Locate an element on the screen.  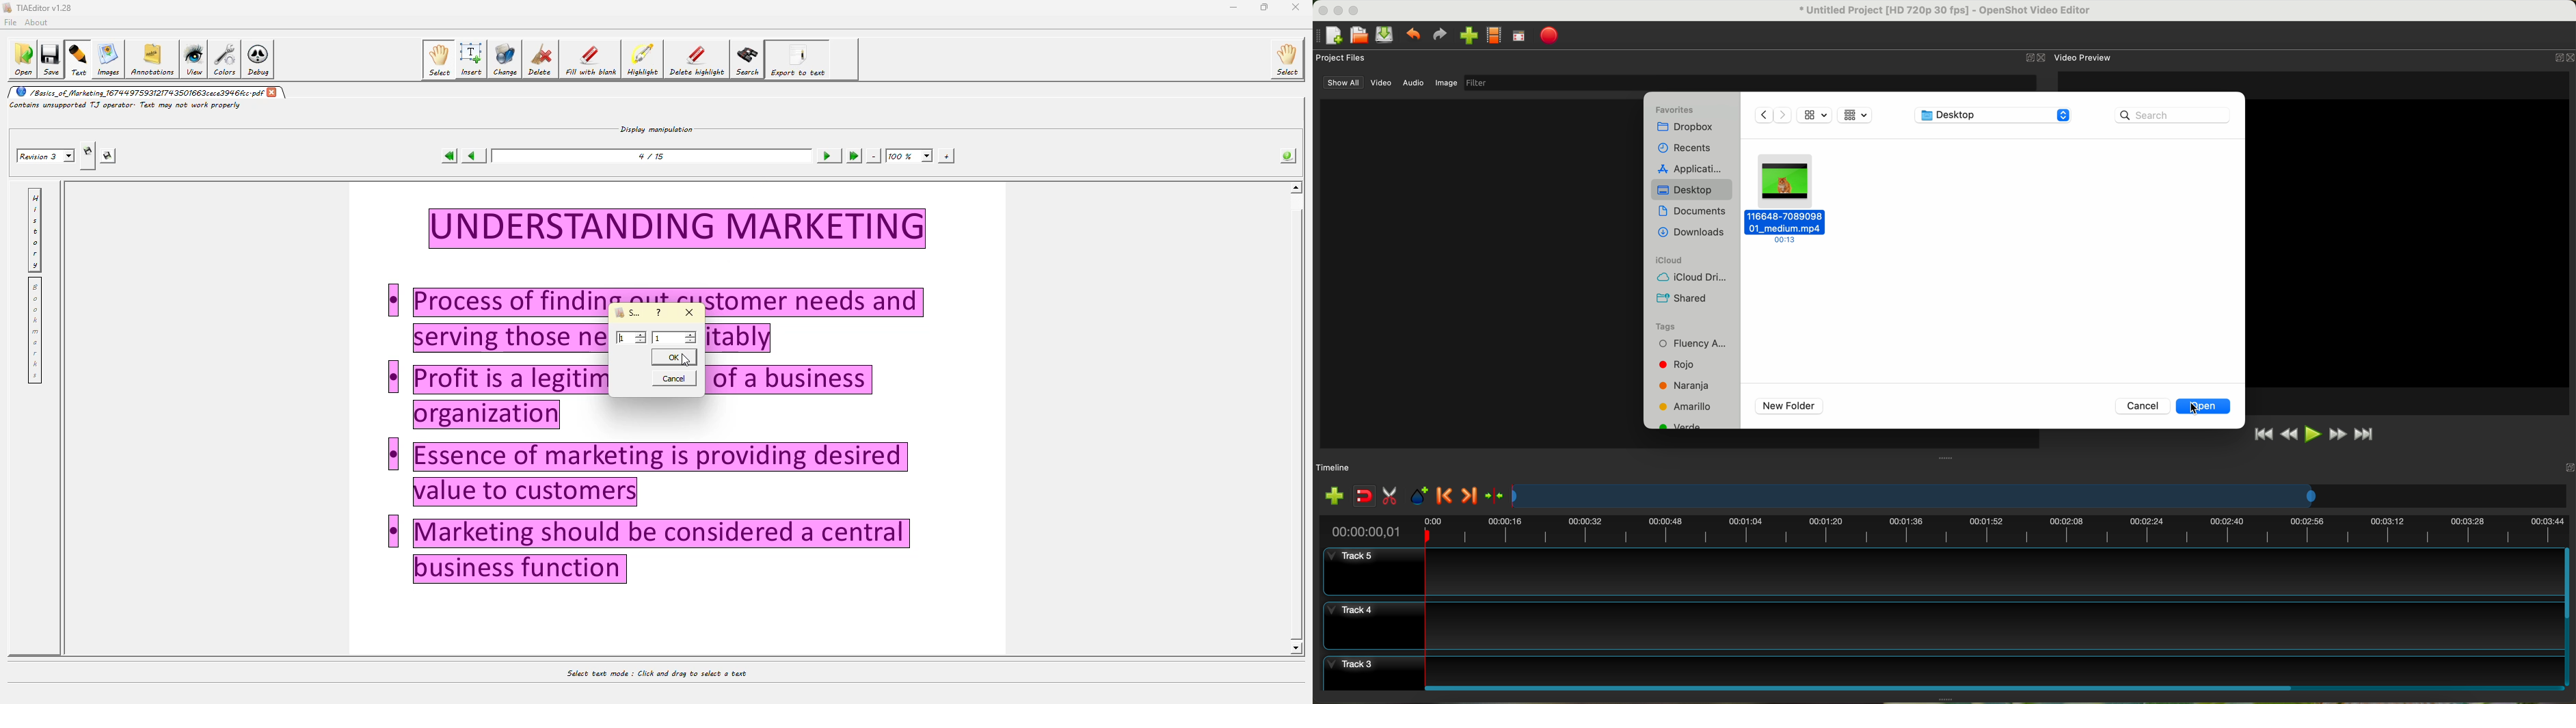
audio is located at coordinates (1415, 83).